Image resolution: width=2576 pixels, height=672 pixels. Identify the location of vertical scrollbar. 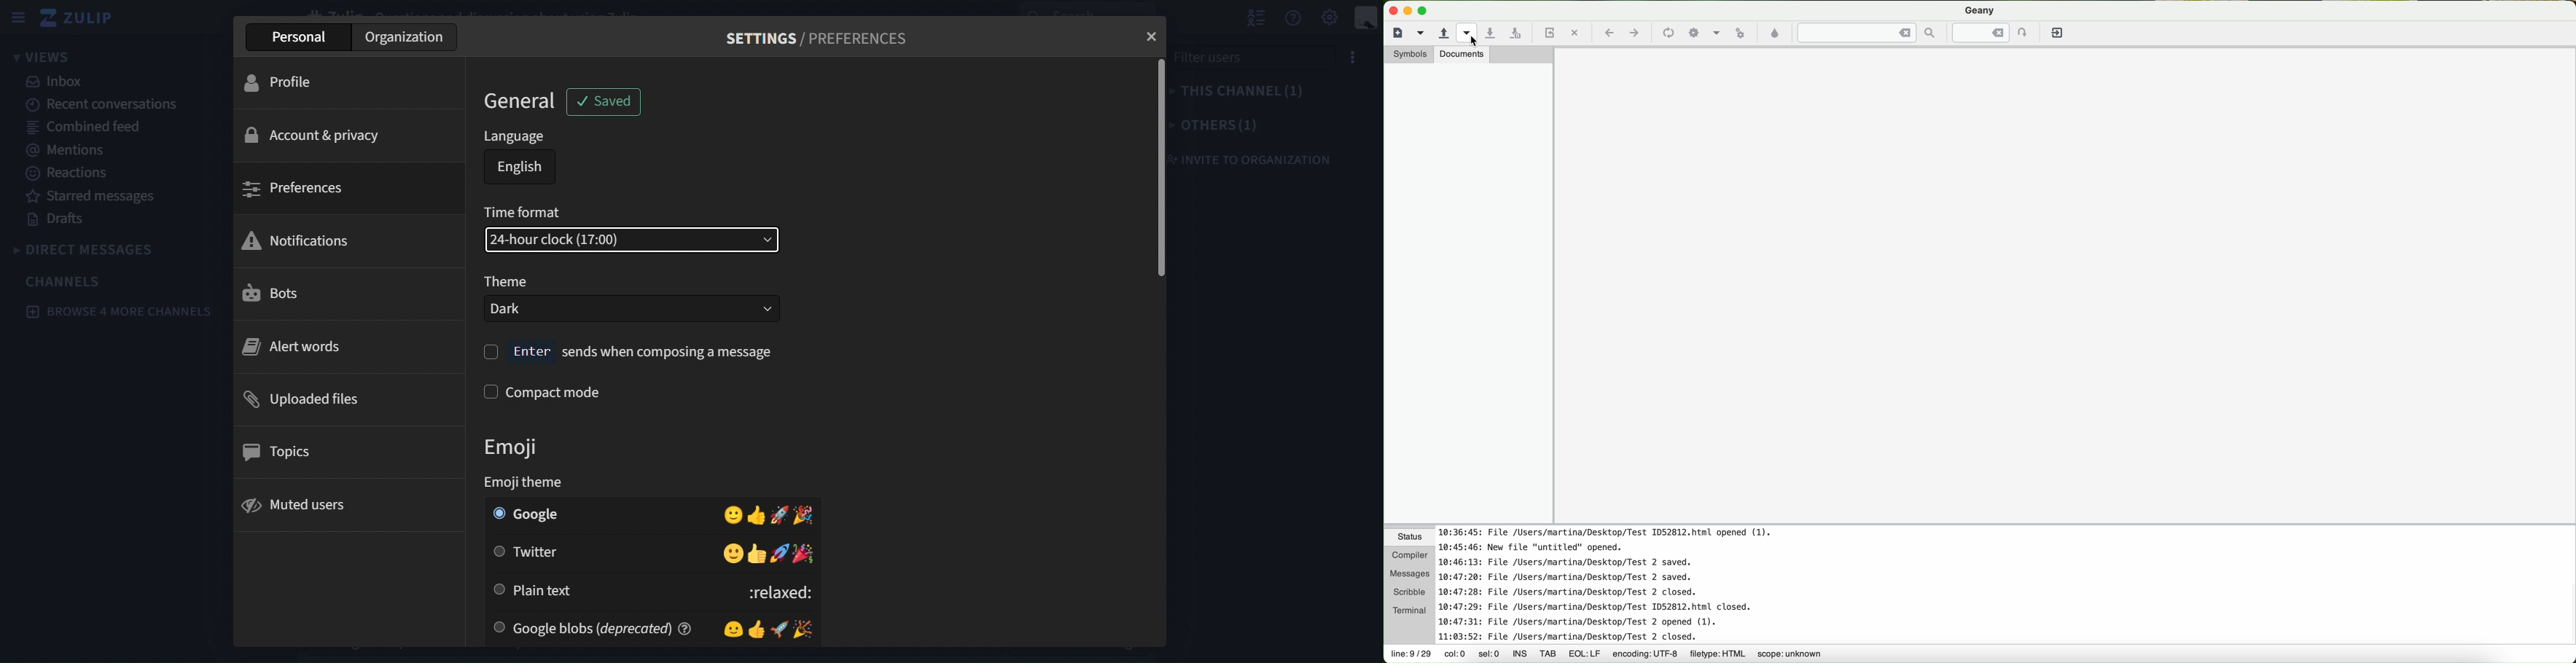
(1160, 168).